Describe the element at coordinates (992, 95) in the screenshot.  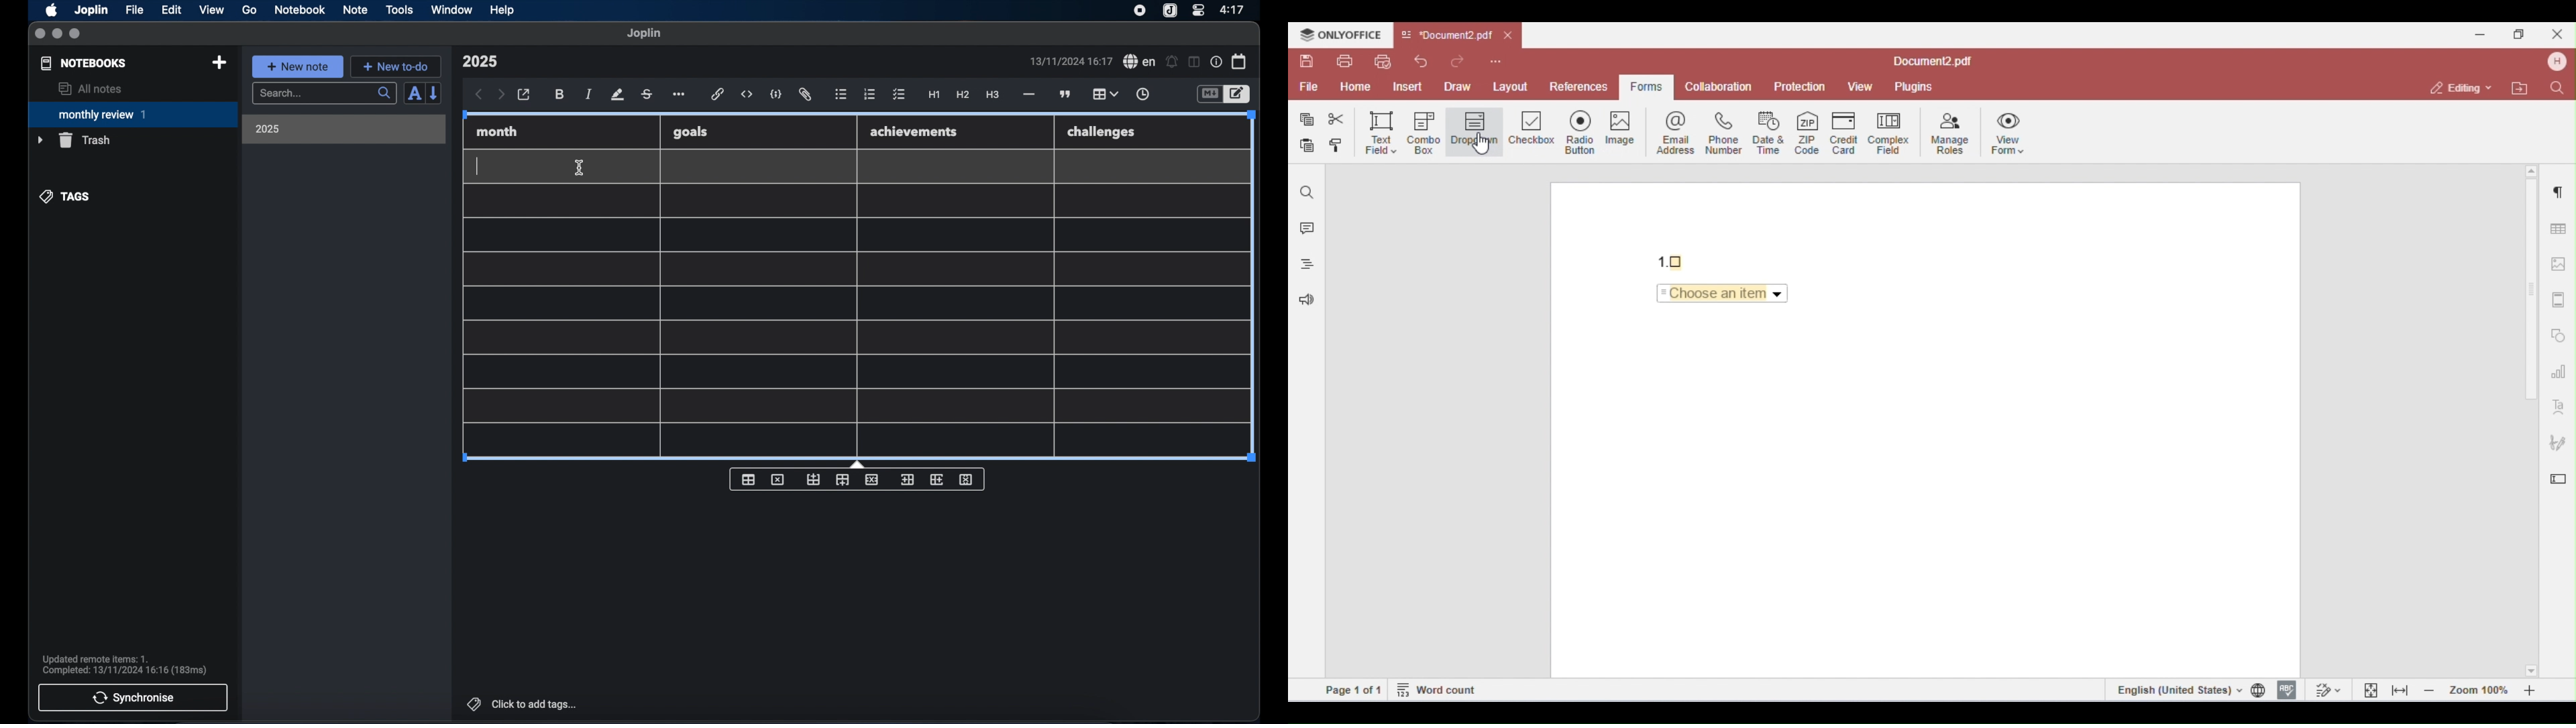
I see `heading 3` at that location.